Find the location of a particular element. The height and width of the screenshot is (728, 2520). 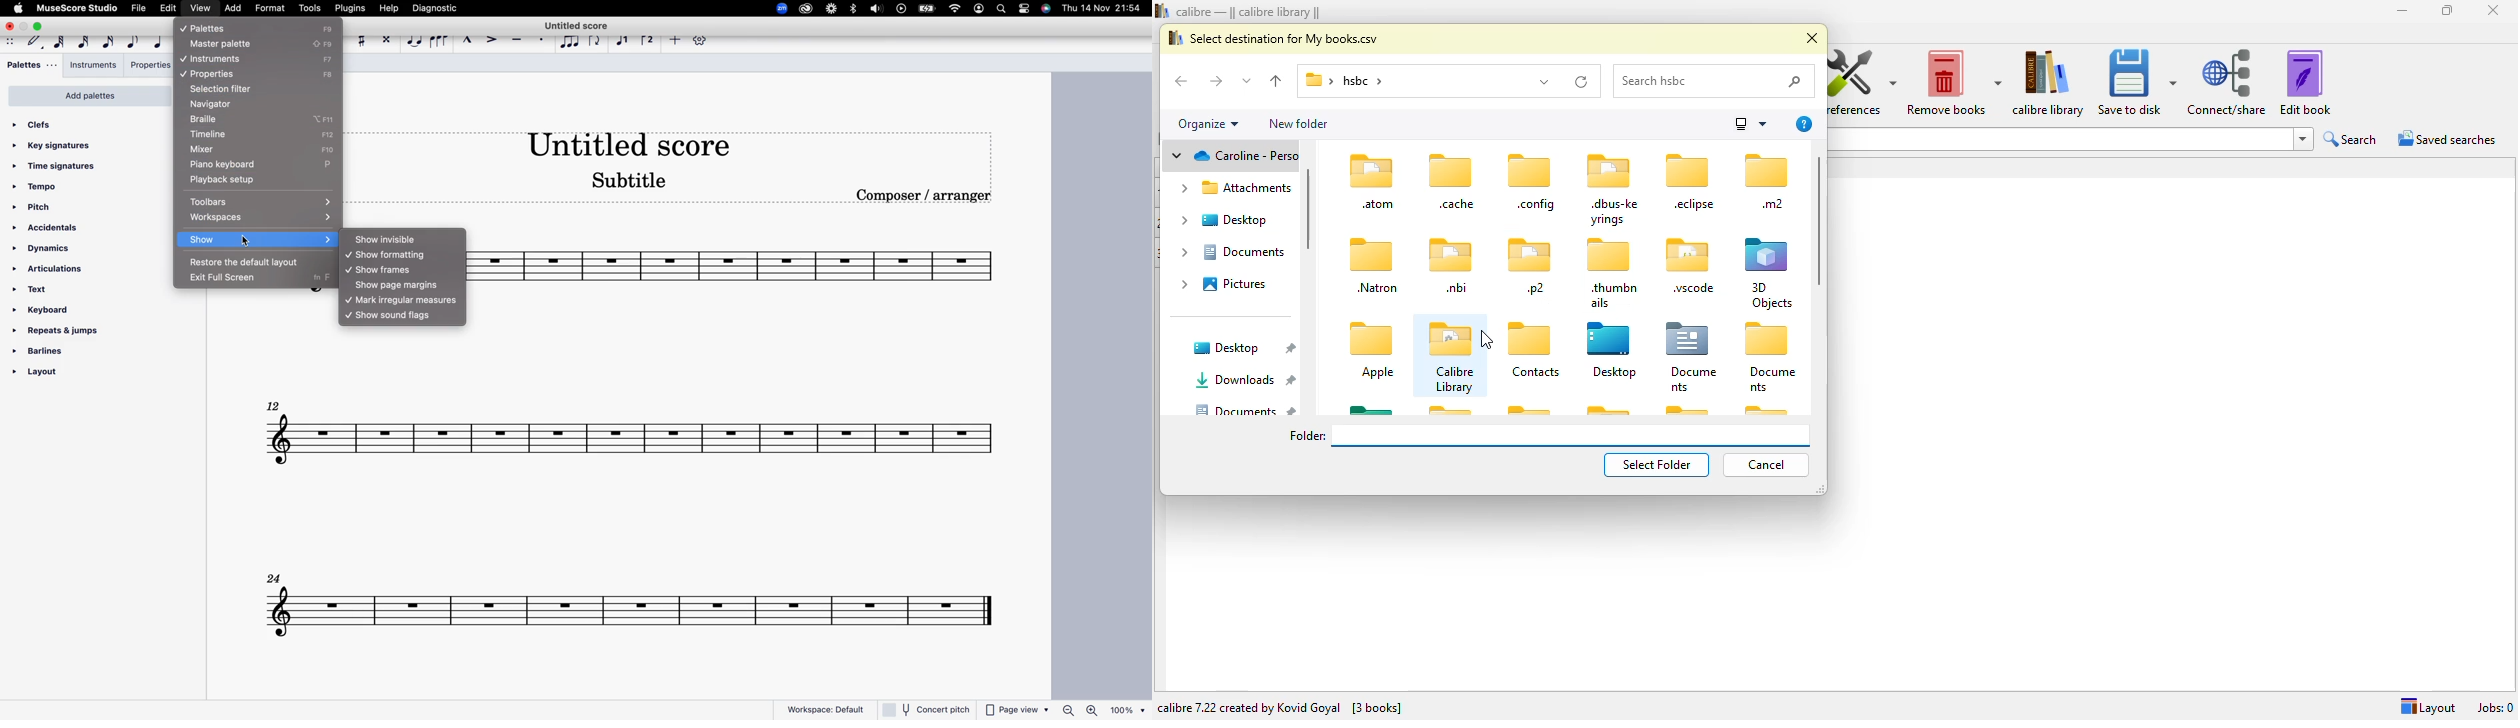

instruments is located at coordinates (92, 66).